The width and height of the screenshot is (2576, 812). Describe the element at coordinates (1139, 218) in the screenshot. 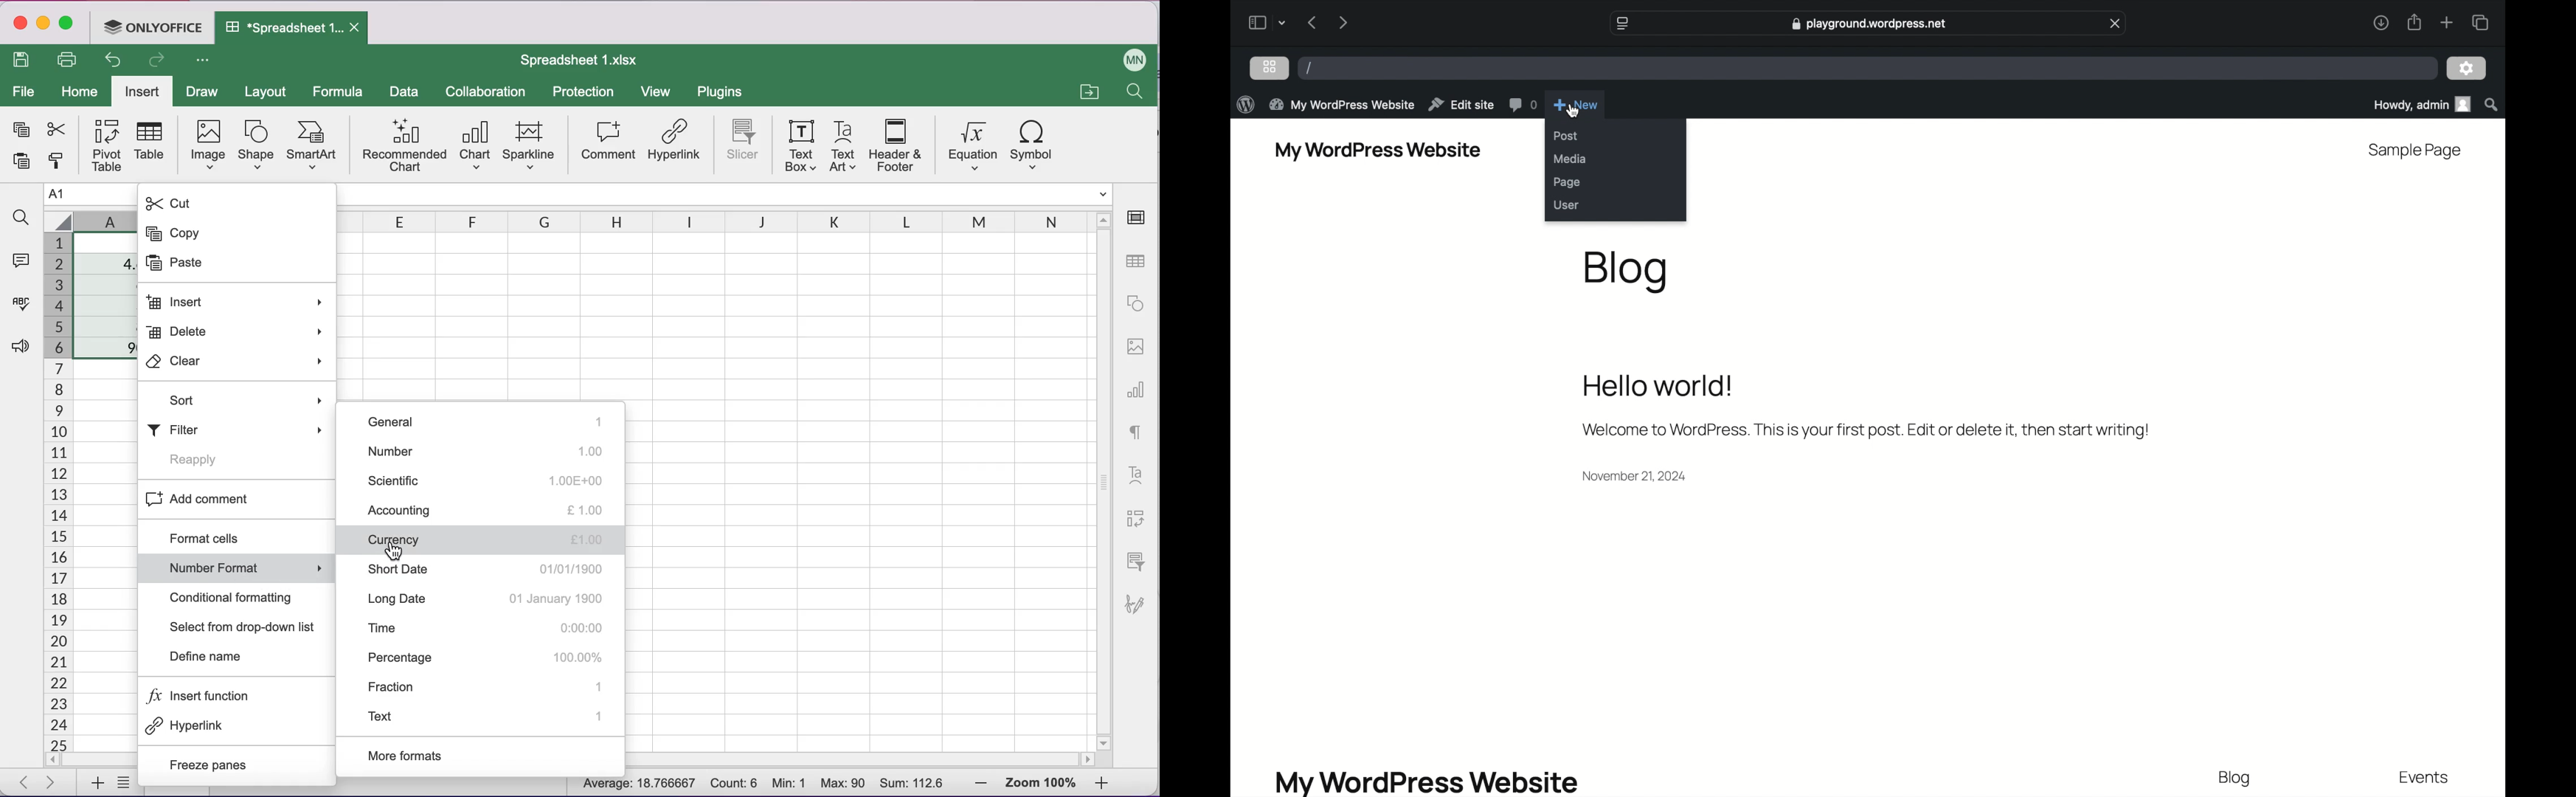

I see `cell settings` at that location.